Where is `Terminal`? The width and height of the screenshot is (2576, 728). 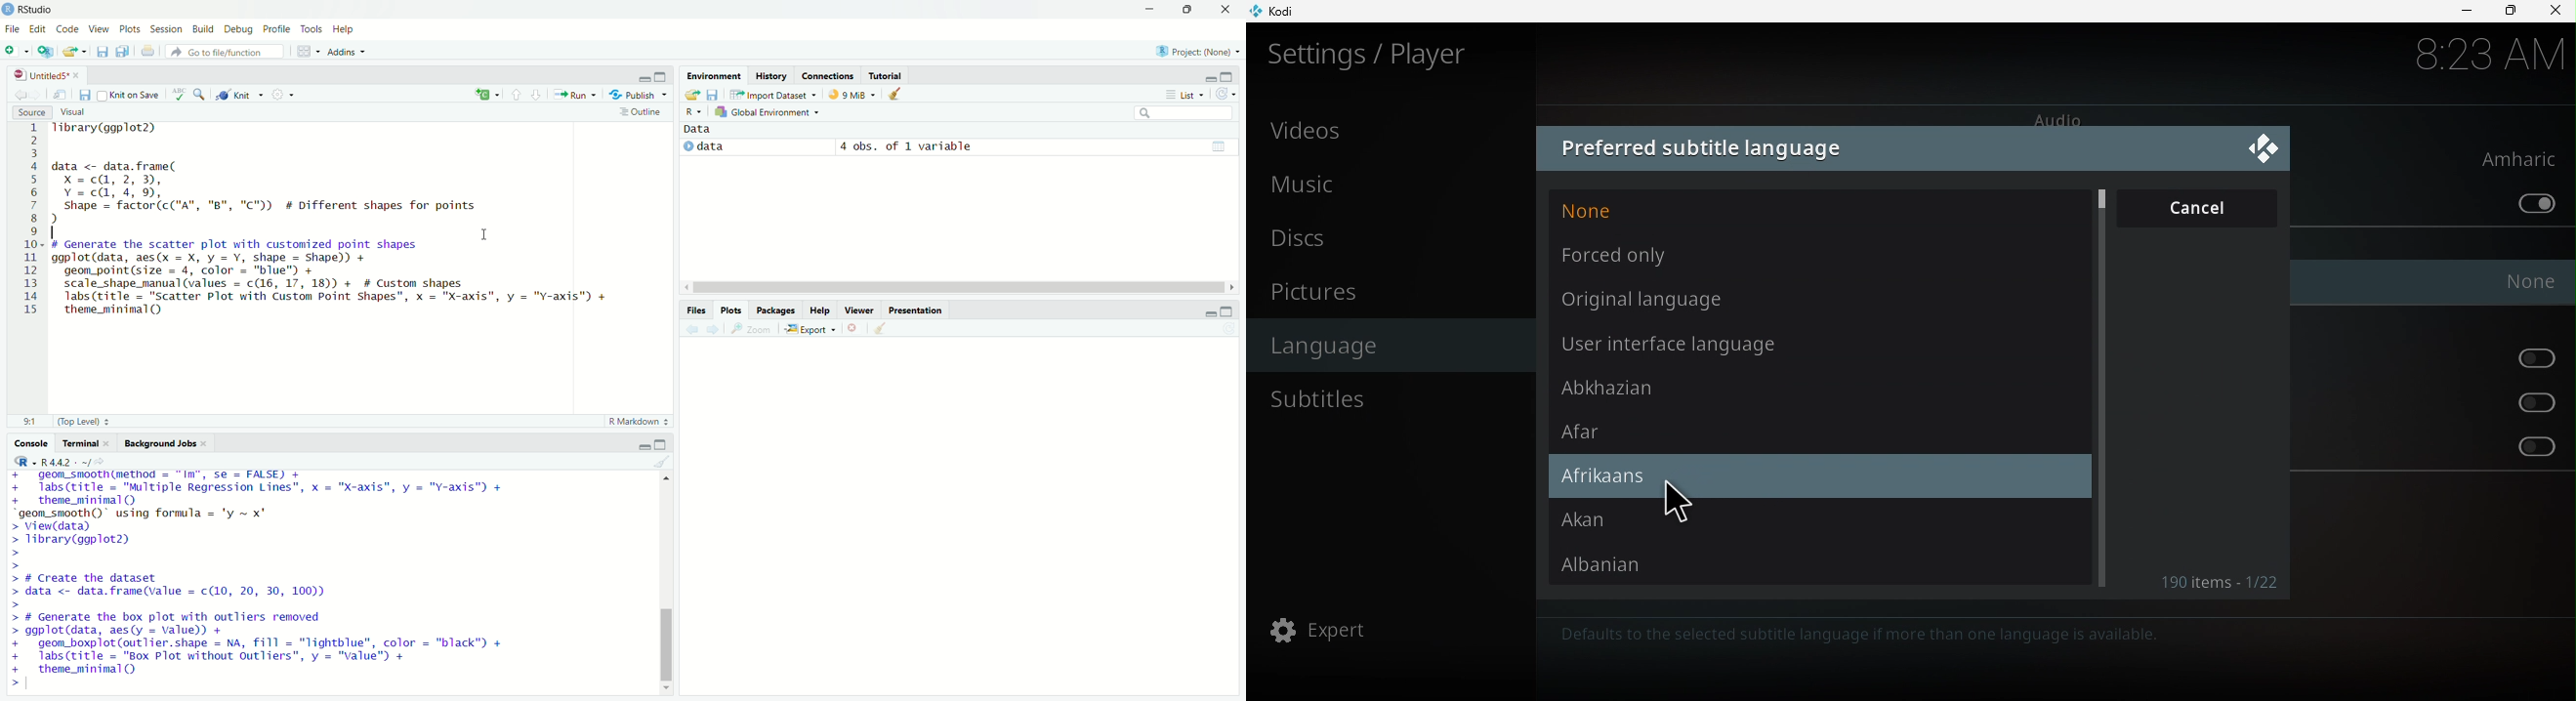
Terminal is located at coordinates (78, 443).